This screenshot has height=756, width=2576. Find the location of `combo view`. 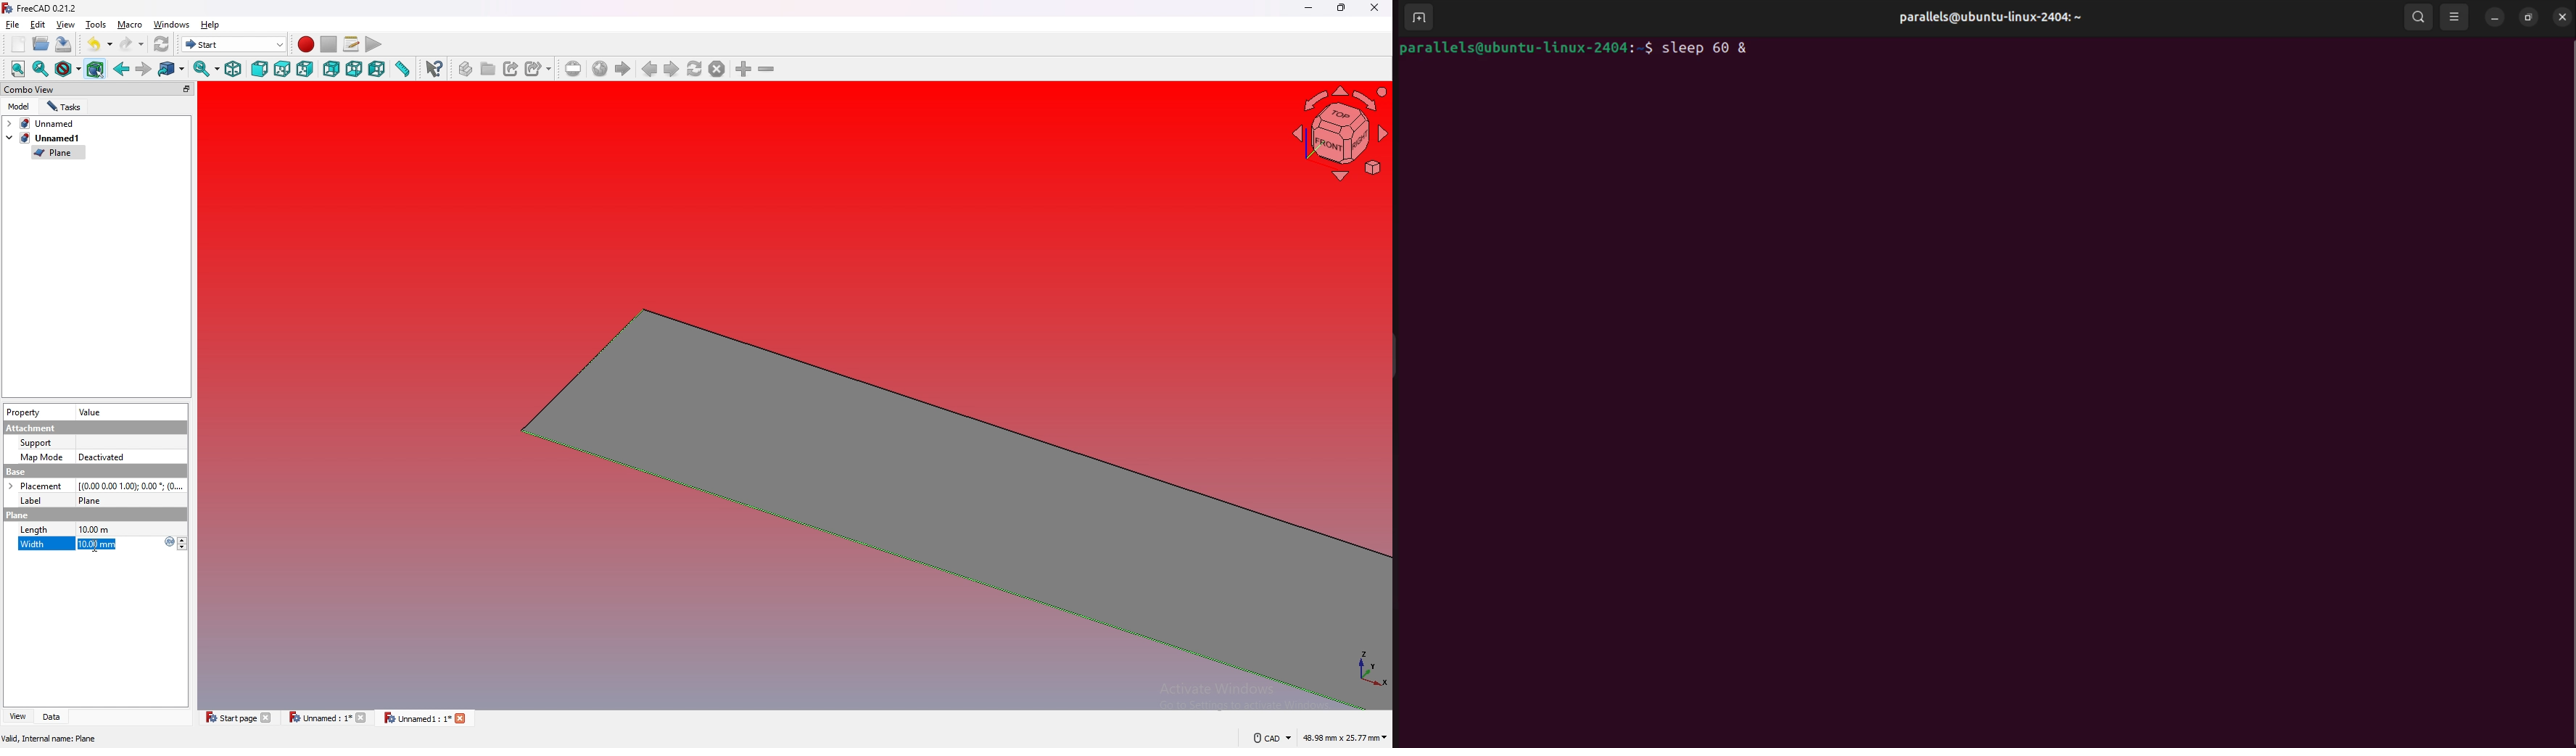

combo view is located at coordinates (99, 88).